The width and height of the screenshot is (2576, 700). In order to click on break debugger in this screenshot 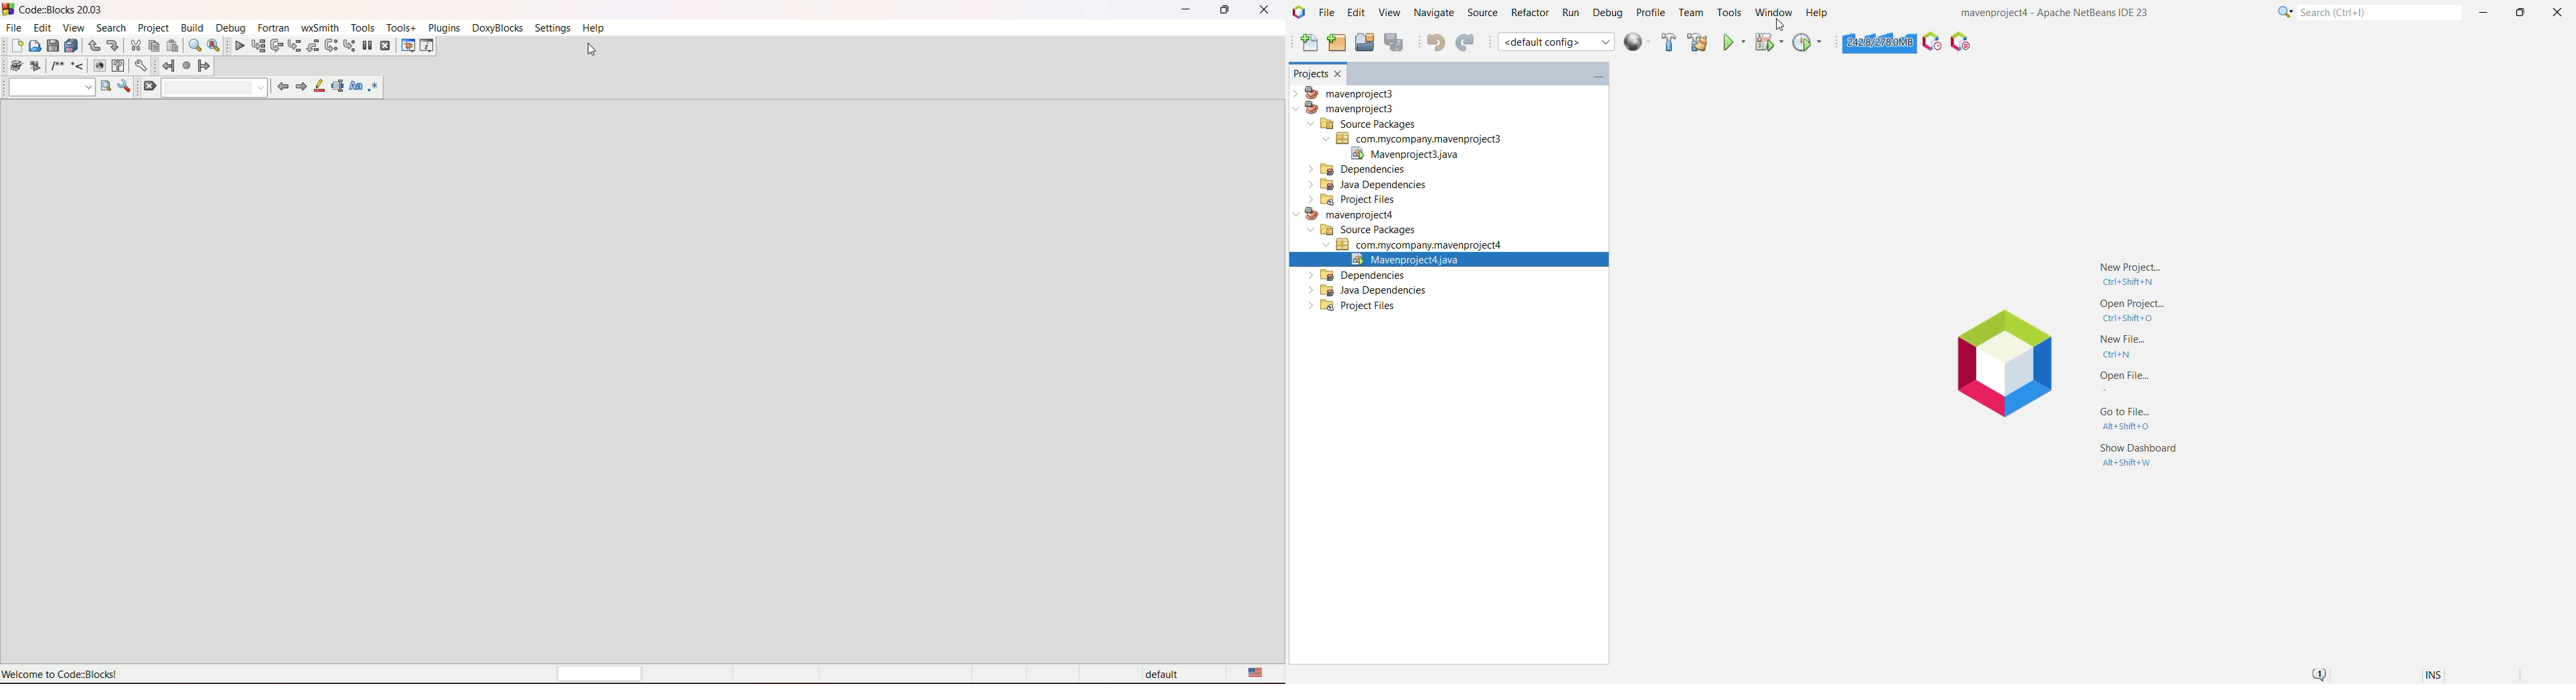, I will do `click(368, 44)`.